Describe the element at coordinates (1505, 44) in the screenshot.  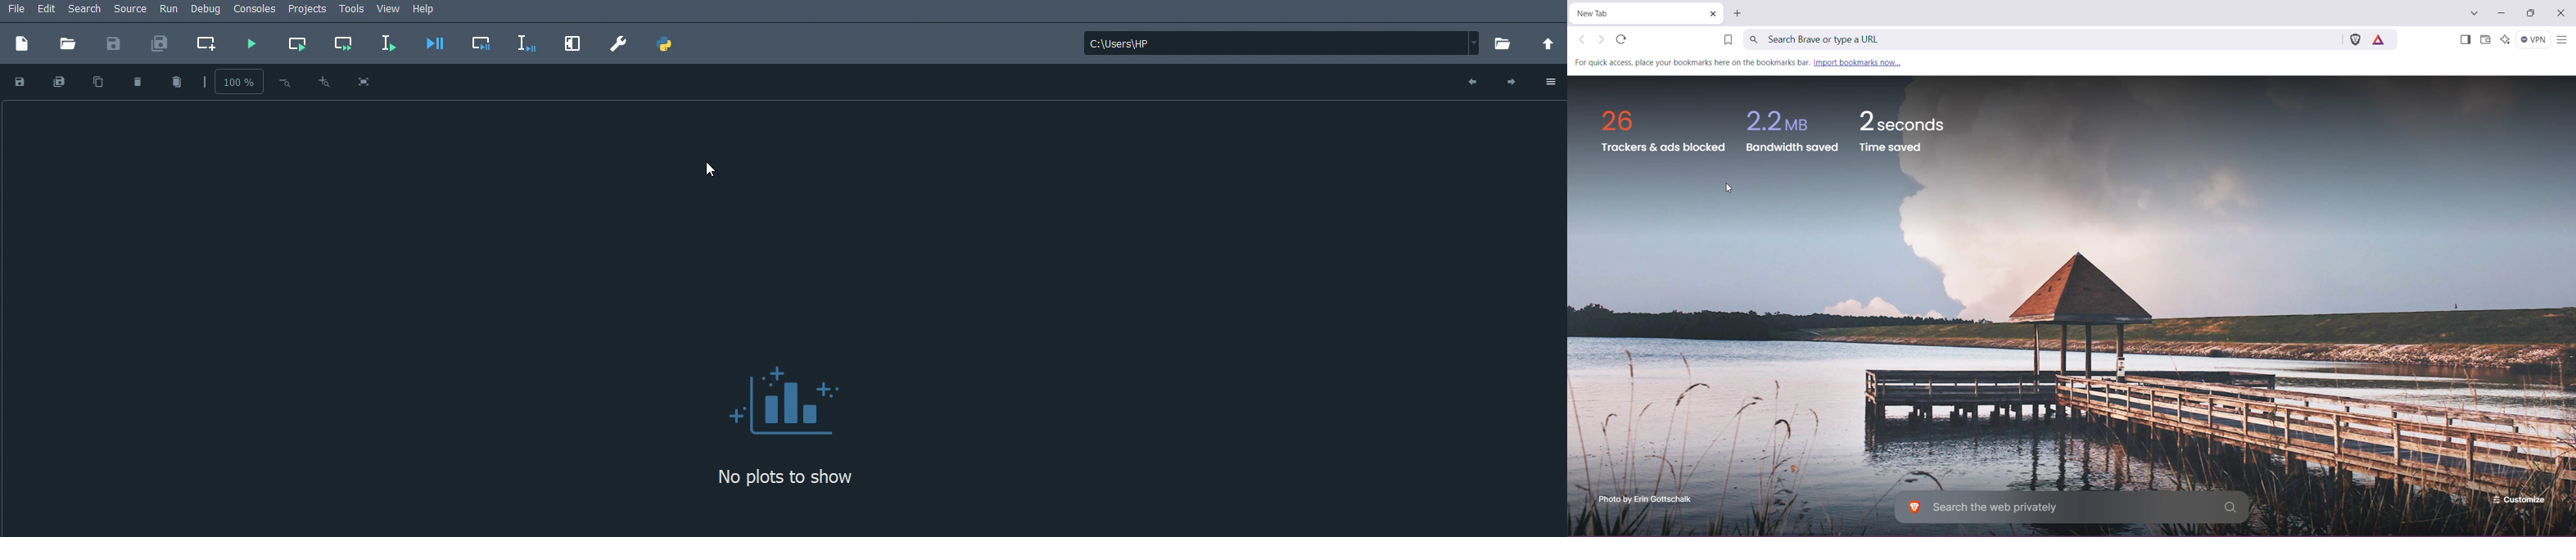
I see `Browse a working directory` at that location.